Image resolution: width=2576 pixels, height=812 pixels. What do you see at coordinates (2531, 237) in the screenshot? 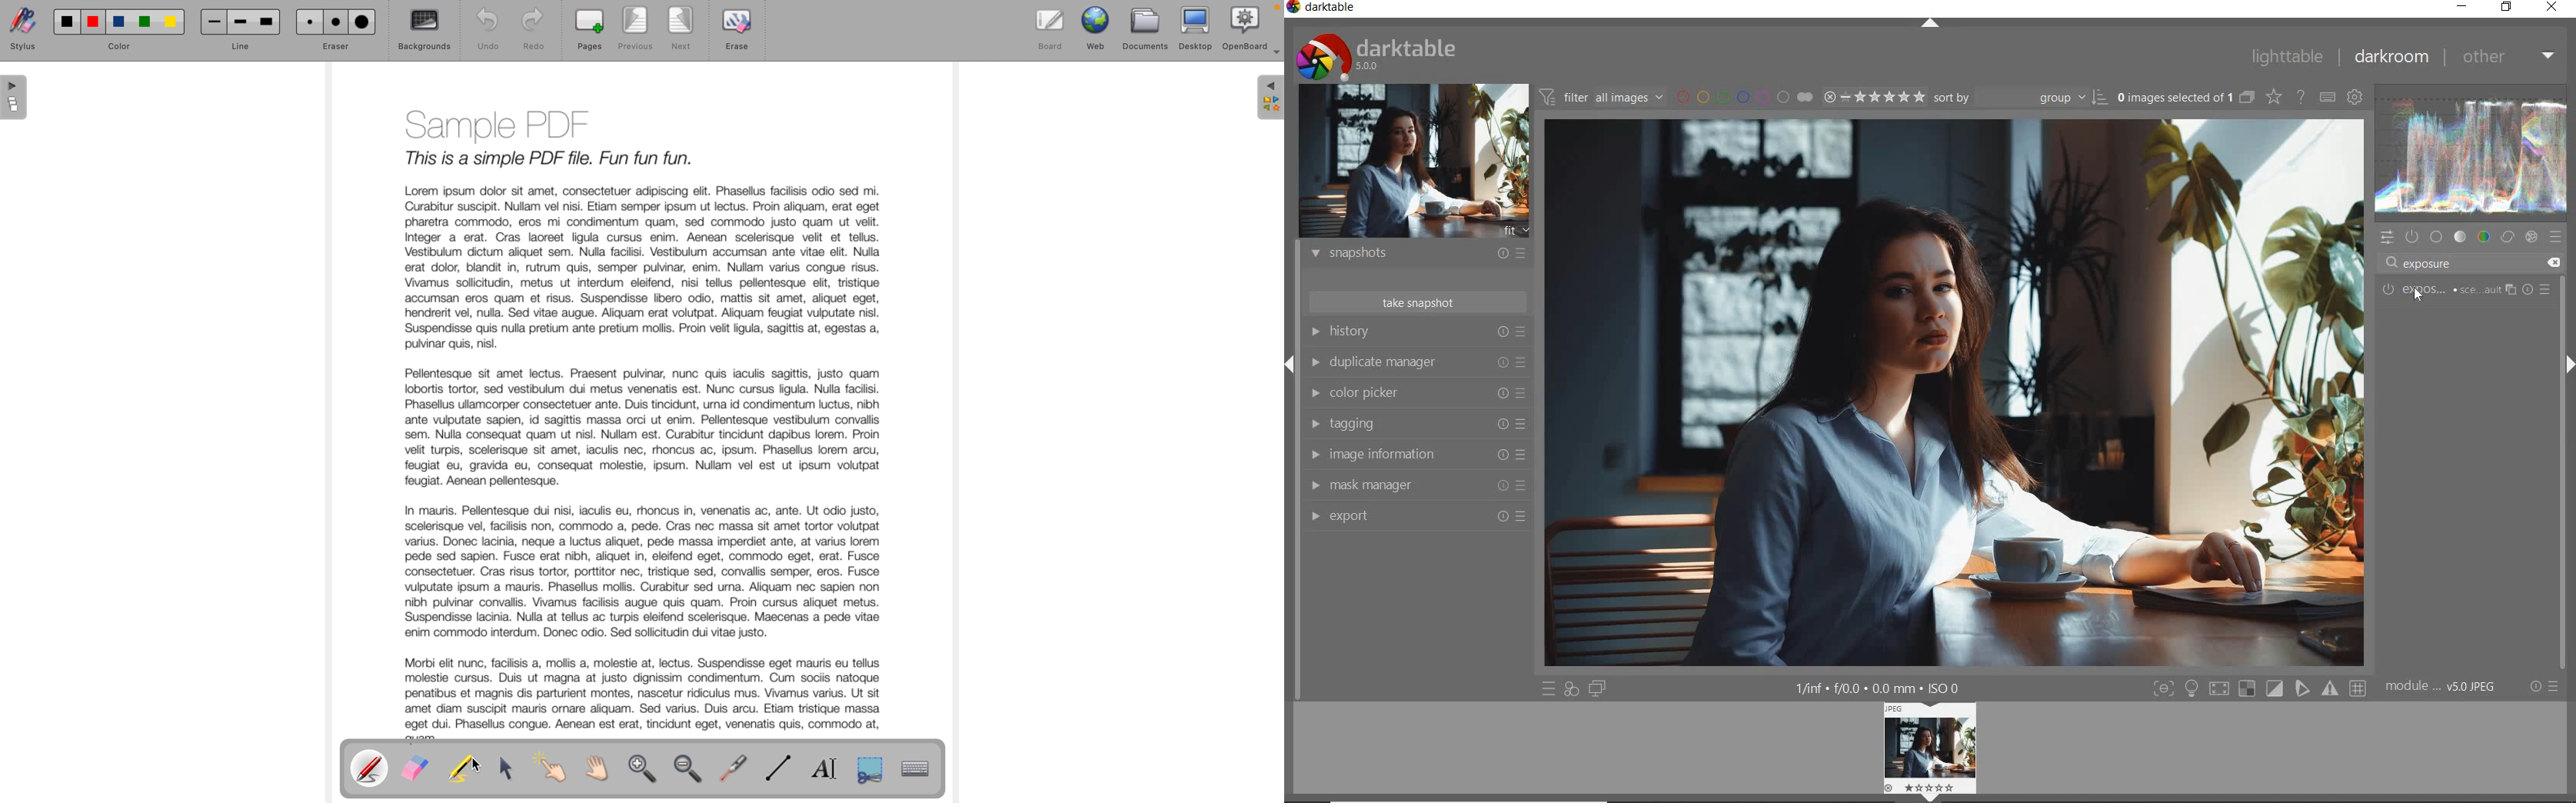
I see `effect` at bounding box center [2531, 237].